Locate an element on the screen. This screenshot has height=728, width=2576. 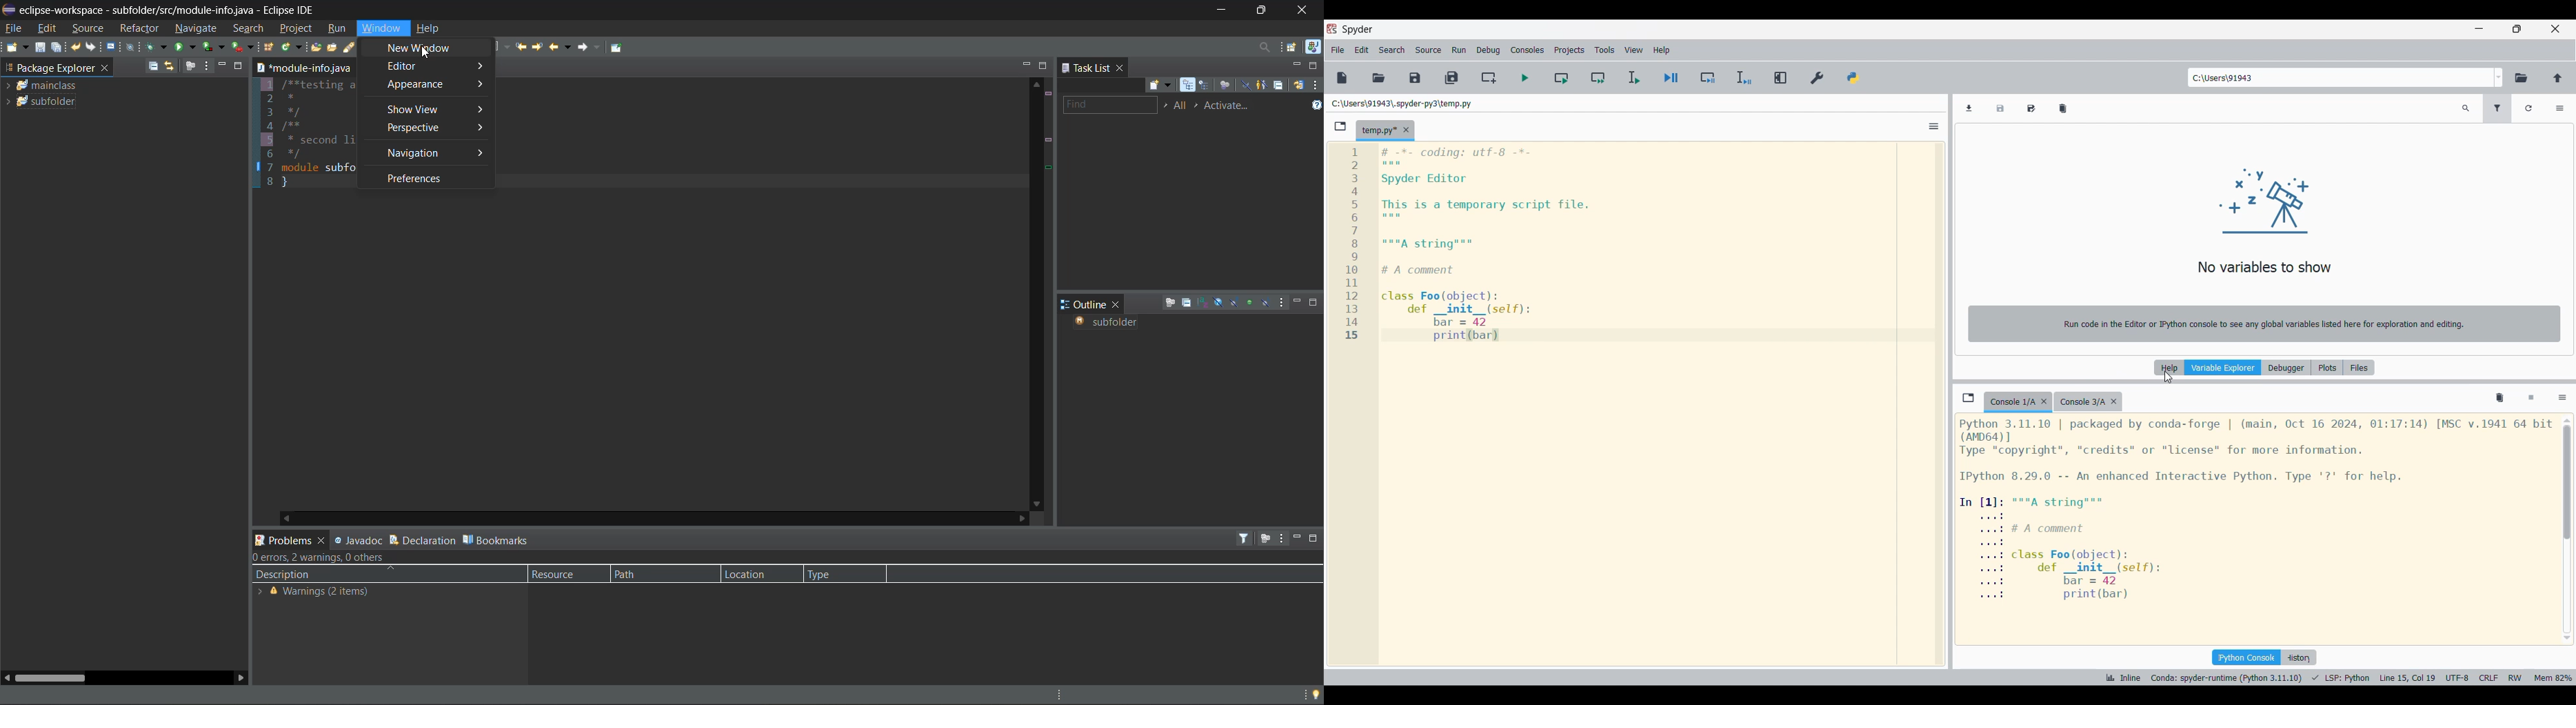
Maximize current pane is located at coordinates (1781, 78).